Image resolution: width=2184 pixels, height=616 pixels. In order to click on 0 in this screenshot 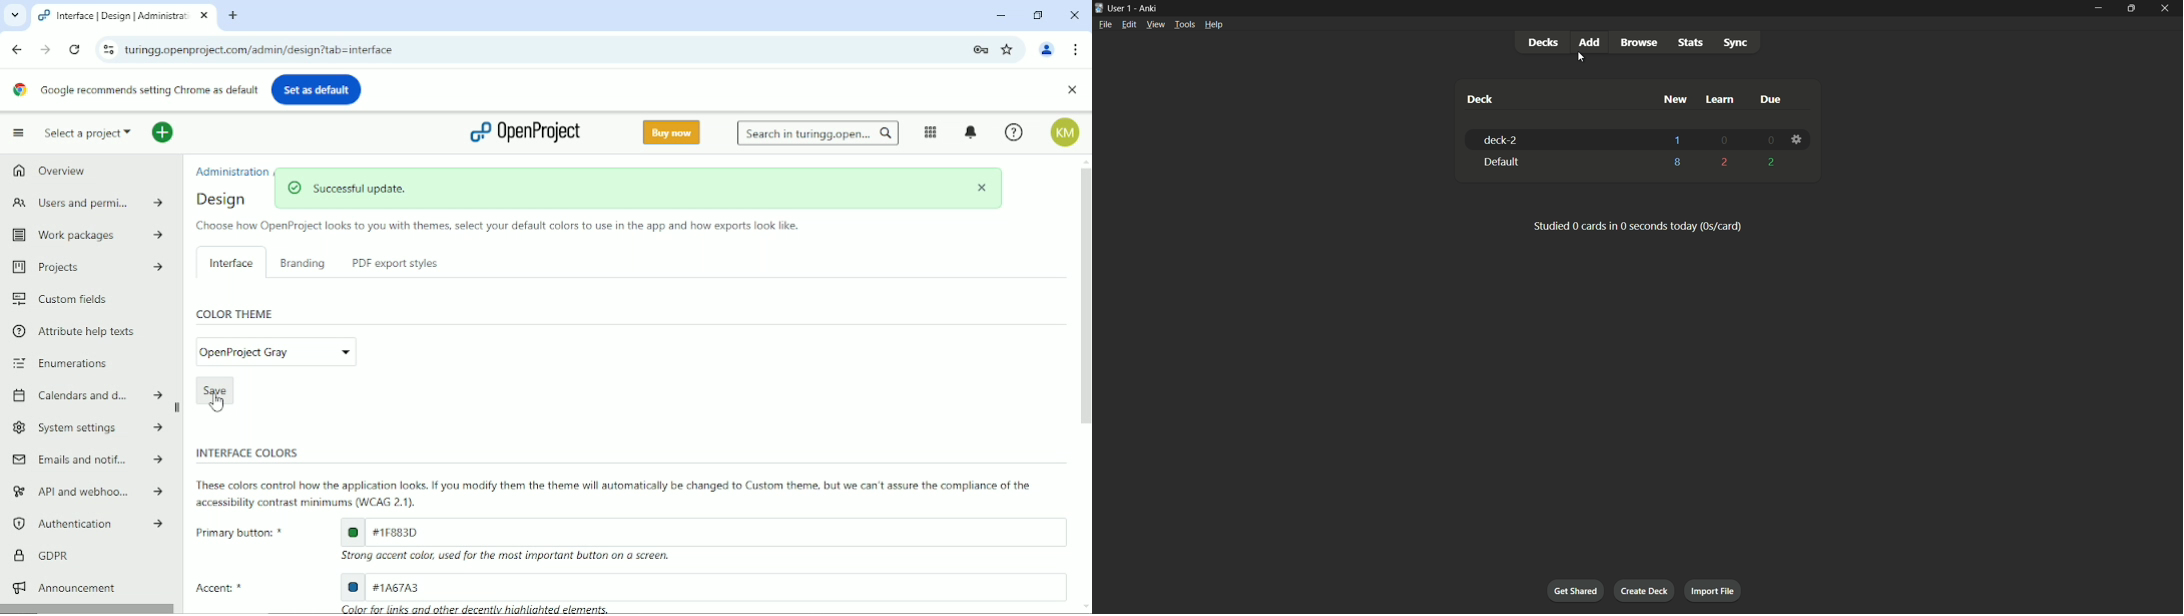, I will do `click(1770, 141)`.